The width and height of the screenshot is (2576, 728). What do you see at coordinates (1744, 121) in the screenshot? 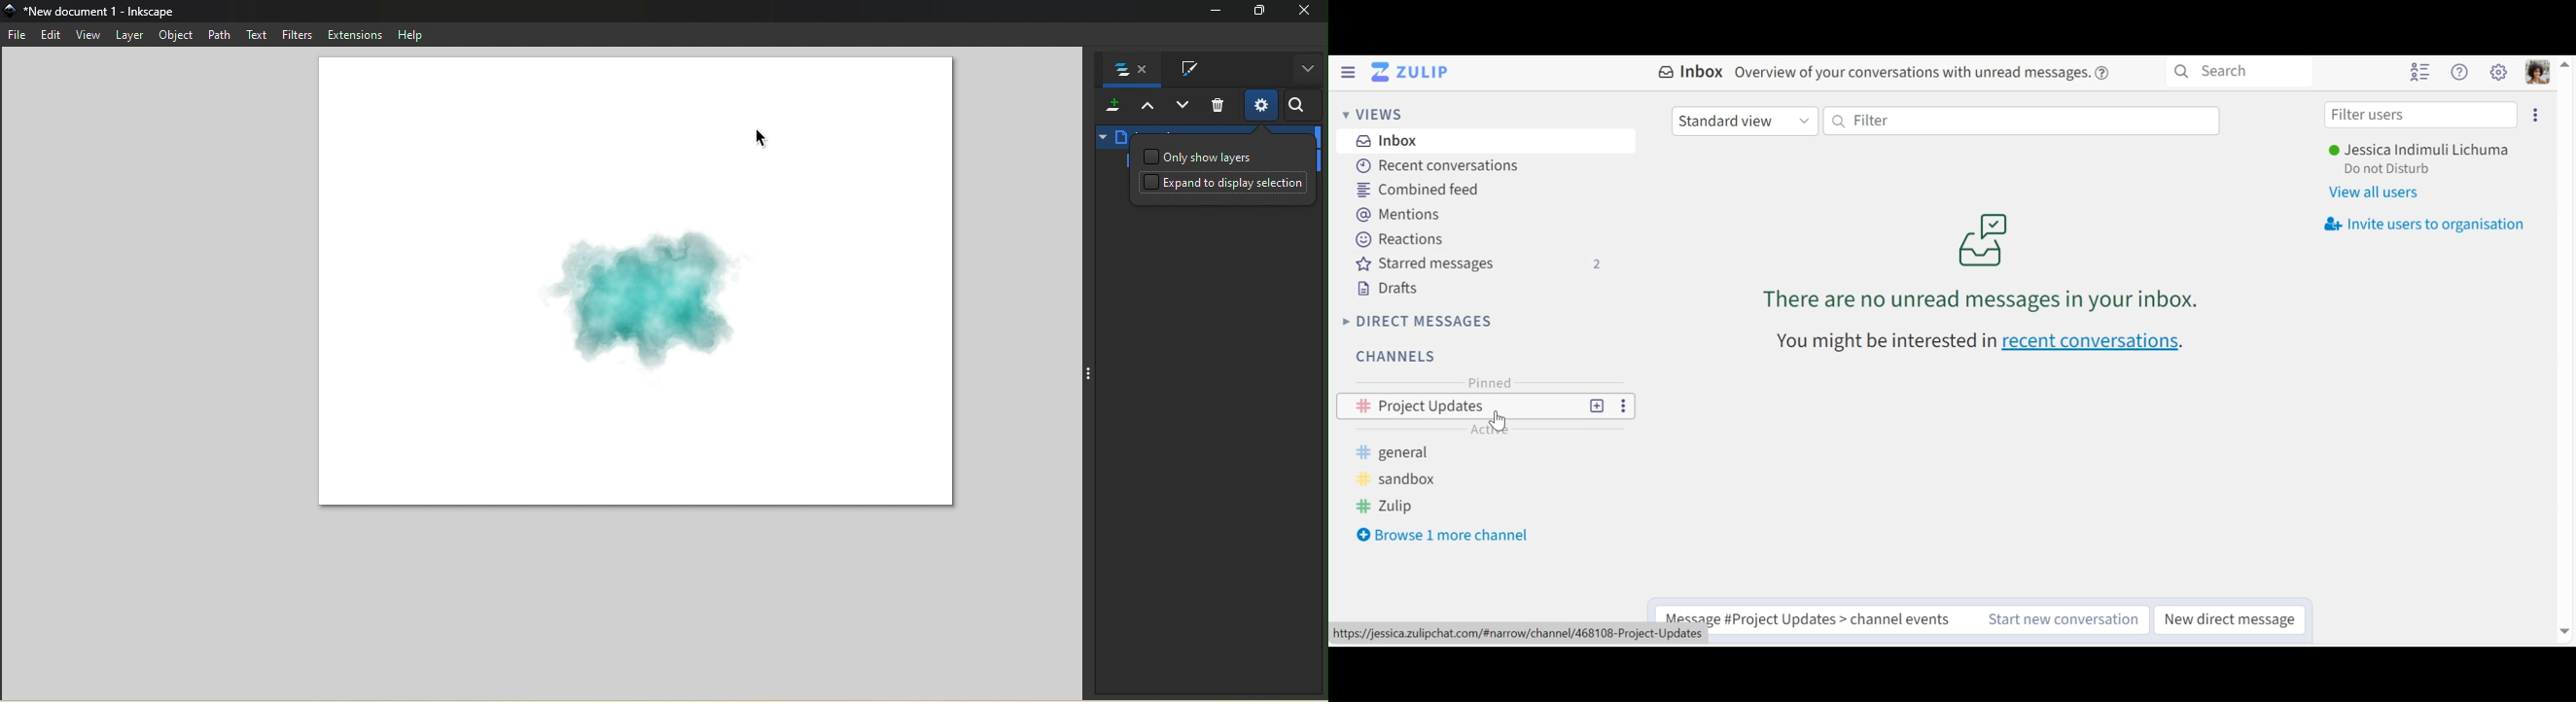
I see `Standard view` at bounding box center [1744, 121].